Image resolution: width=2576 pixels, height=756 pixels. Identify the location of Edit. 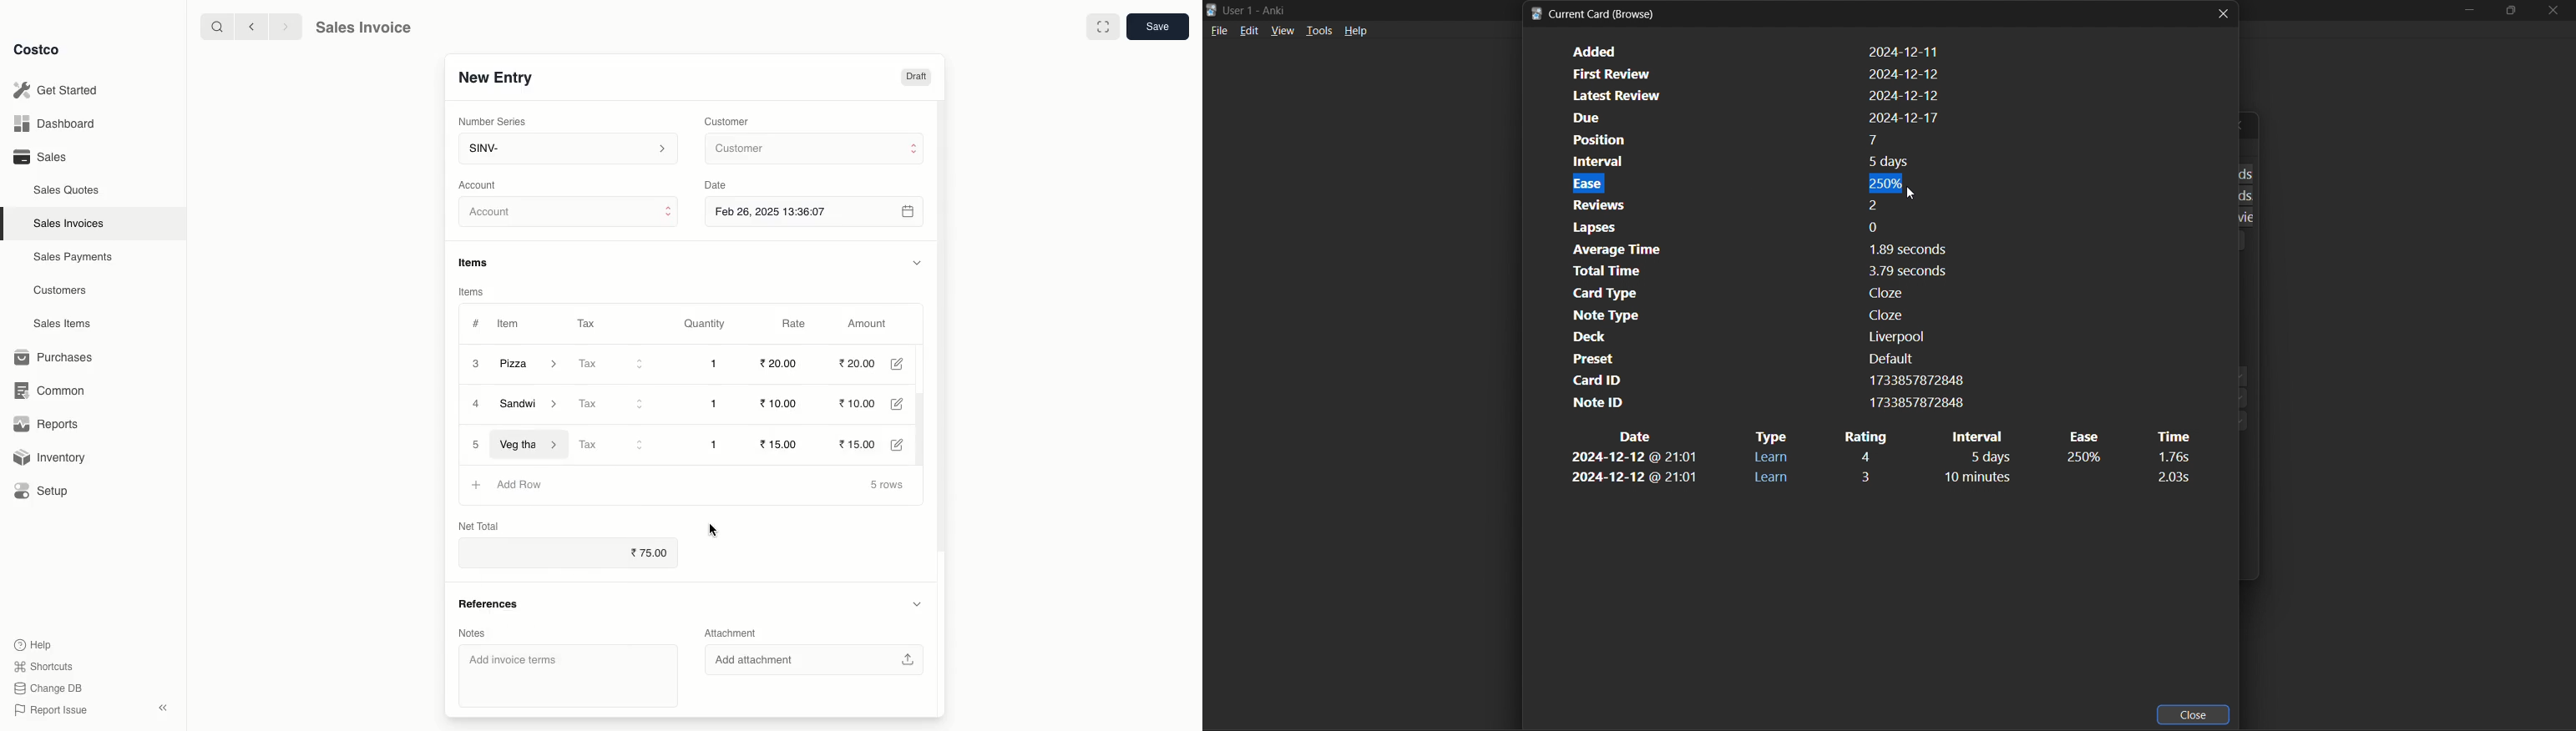
(904, 444).